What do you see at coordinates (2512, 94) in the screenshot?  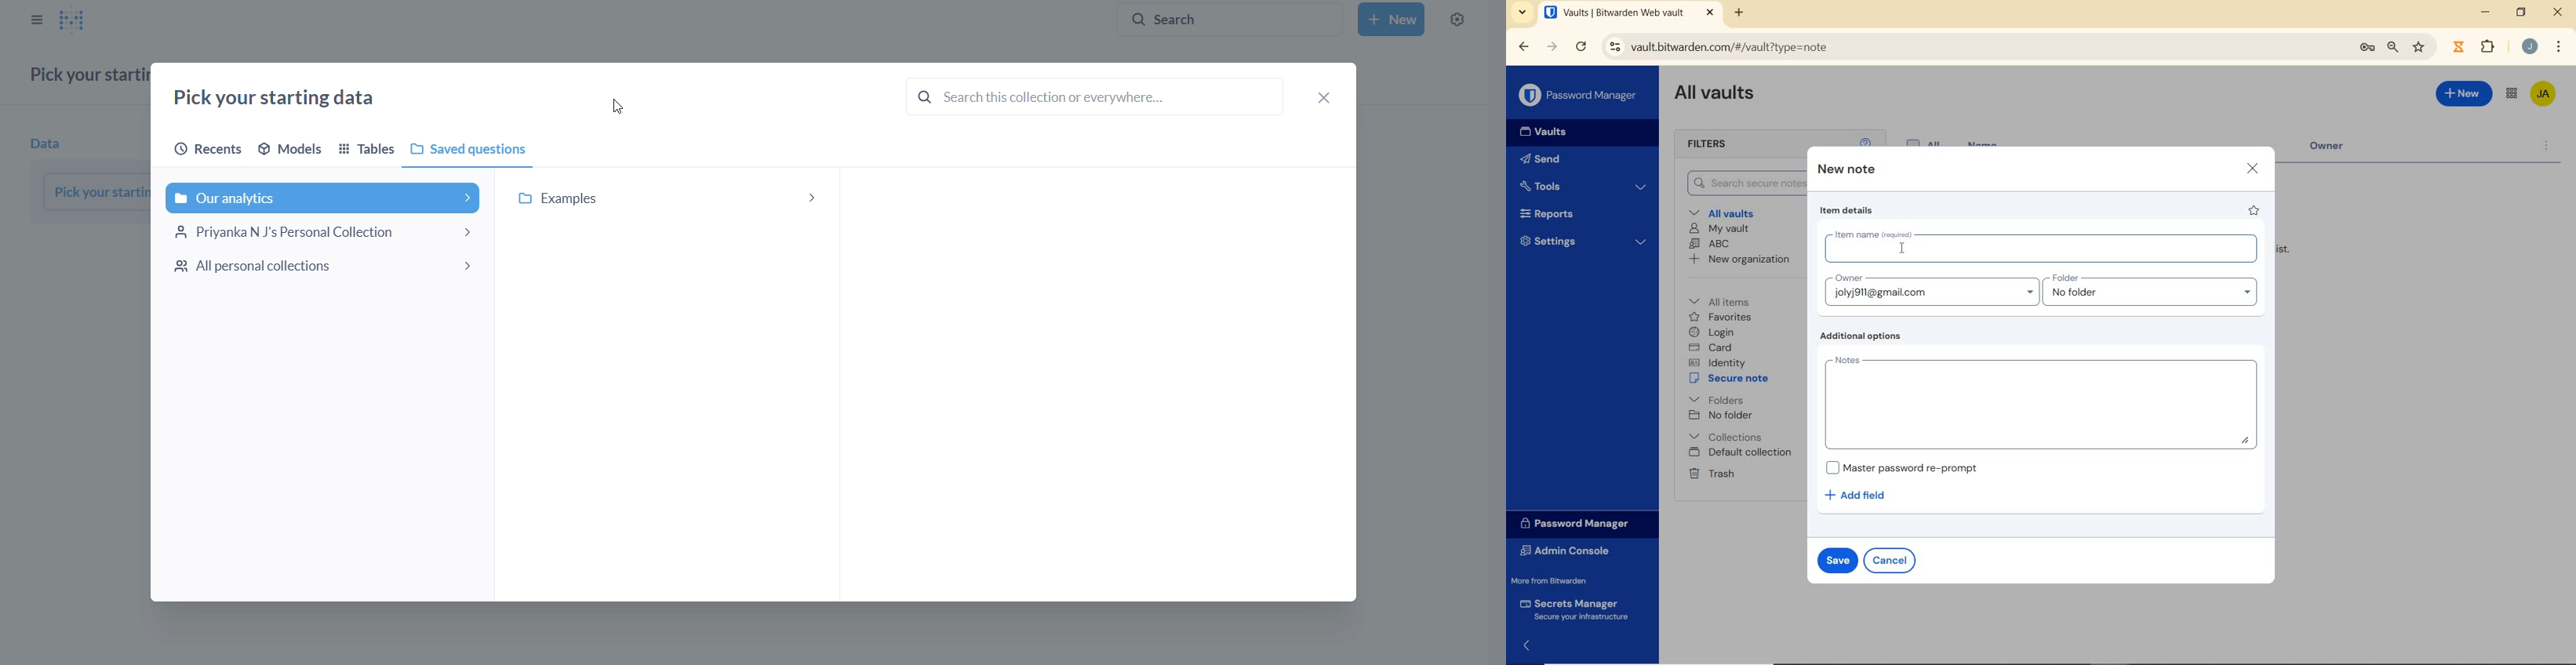 I see `toggle between admin console and password manager` at bounding box center [2512, 94].